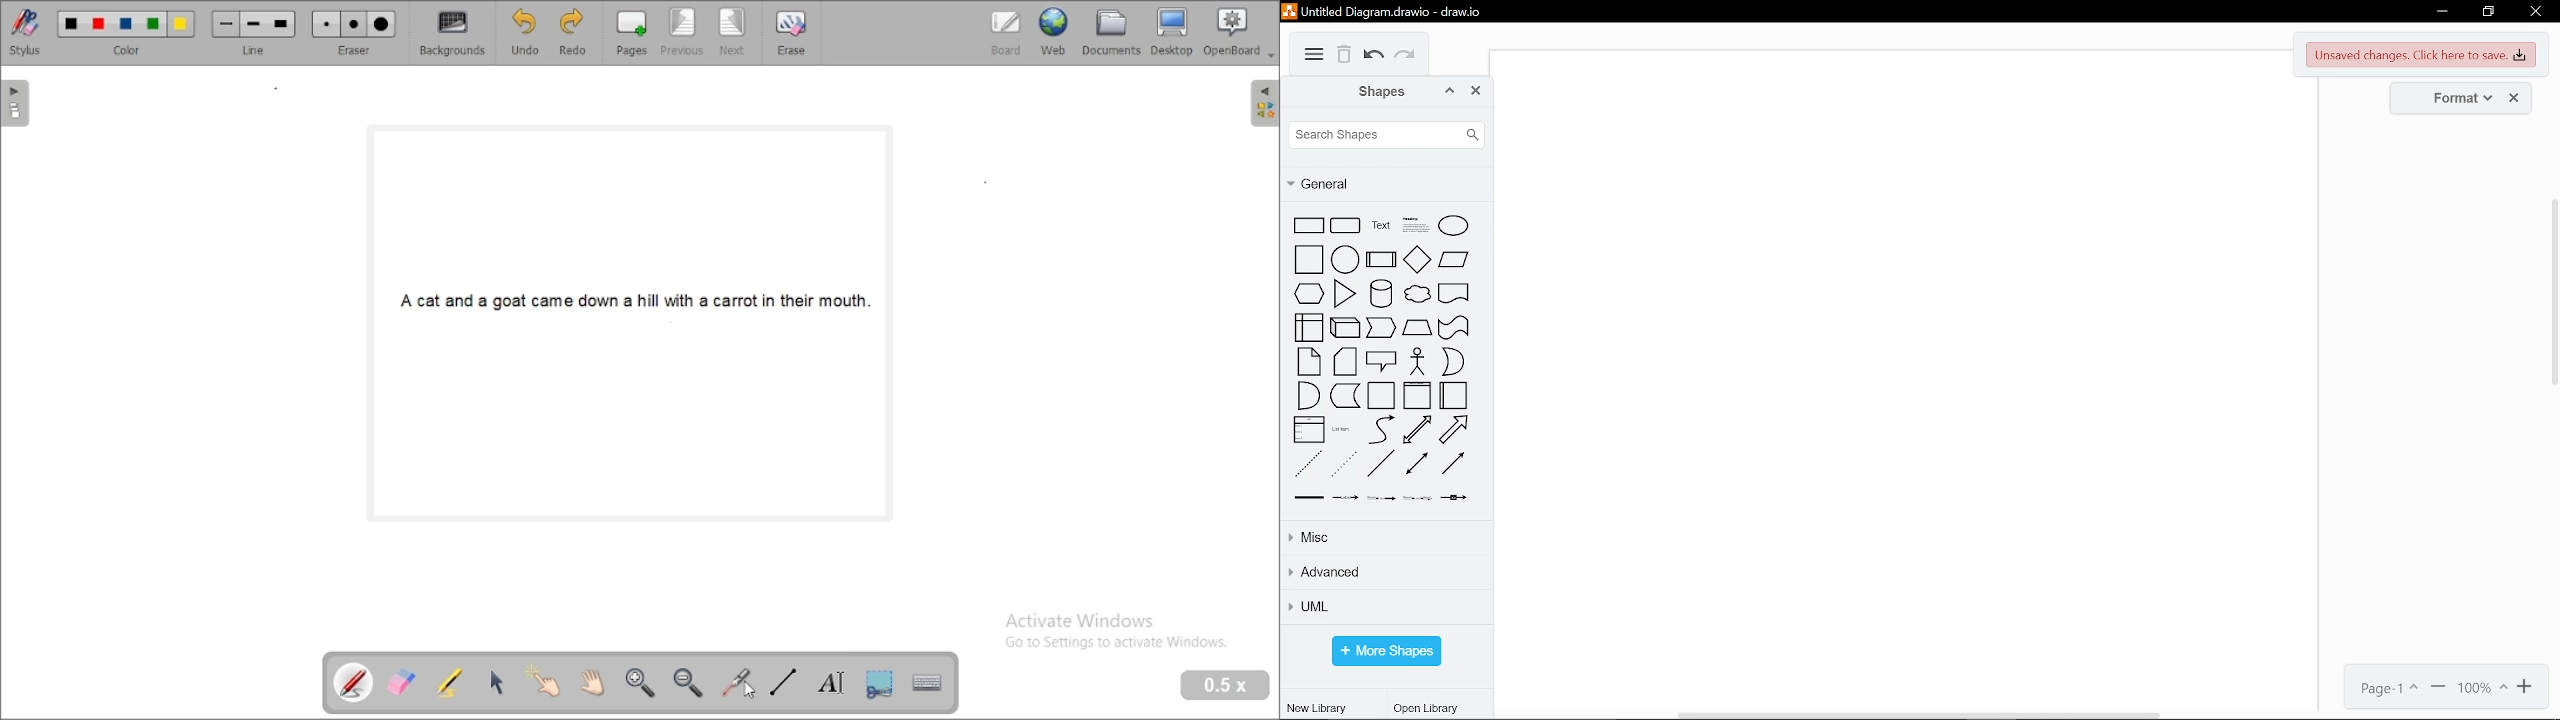 This screenshot has height=728, width=2576. What do you see at coordinates (1346, 363) in the screenshot?
I see `card` at bounding box center [1346, 363].